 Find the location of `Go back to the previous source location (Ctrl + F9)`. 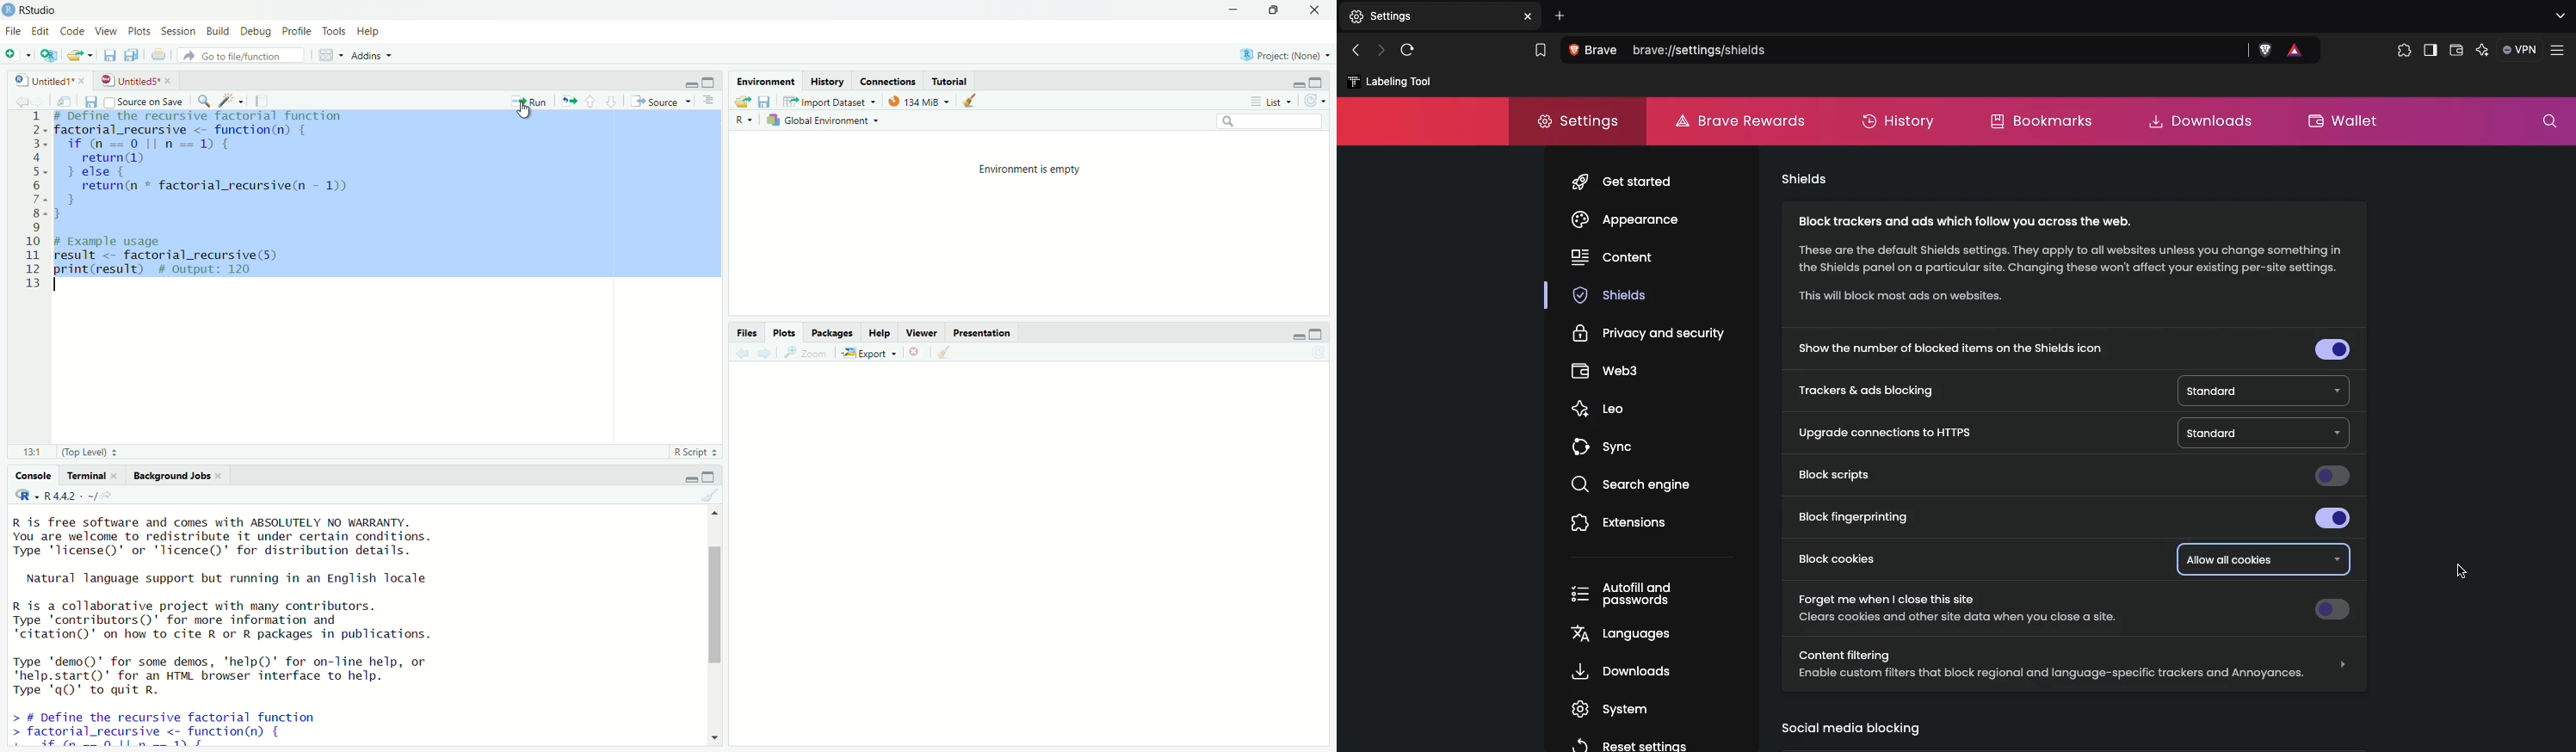

Go back to the previous source location (Ctrl + F9) is located at coordinates (741, 352).